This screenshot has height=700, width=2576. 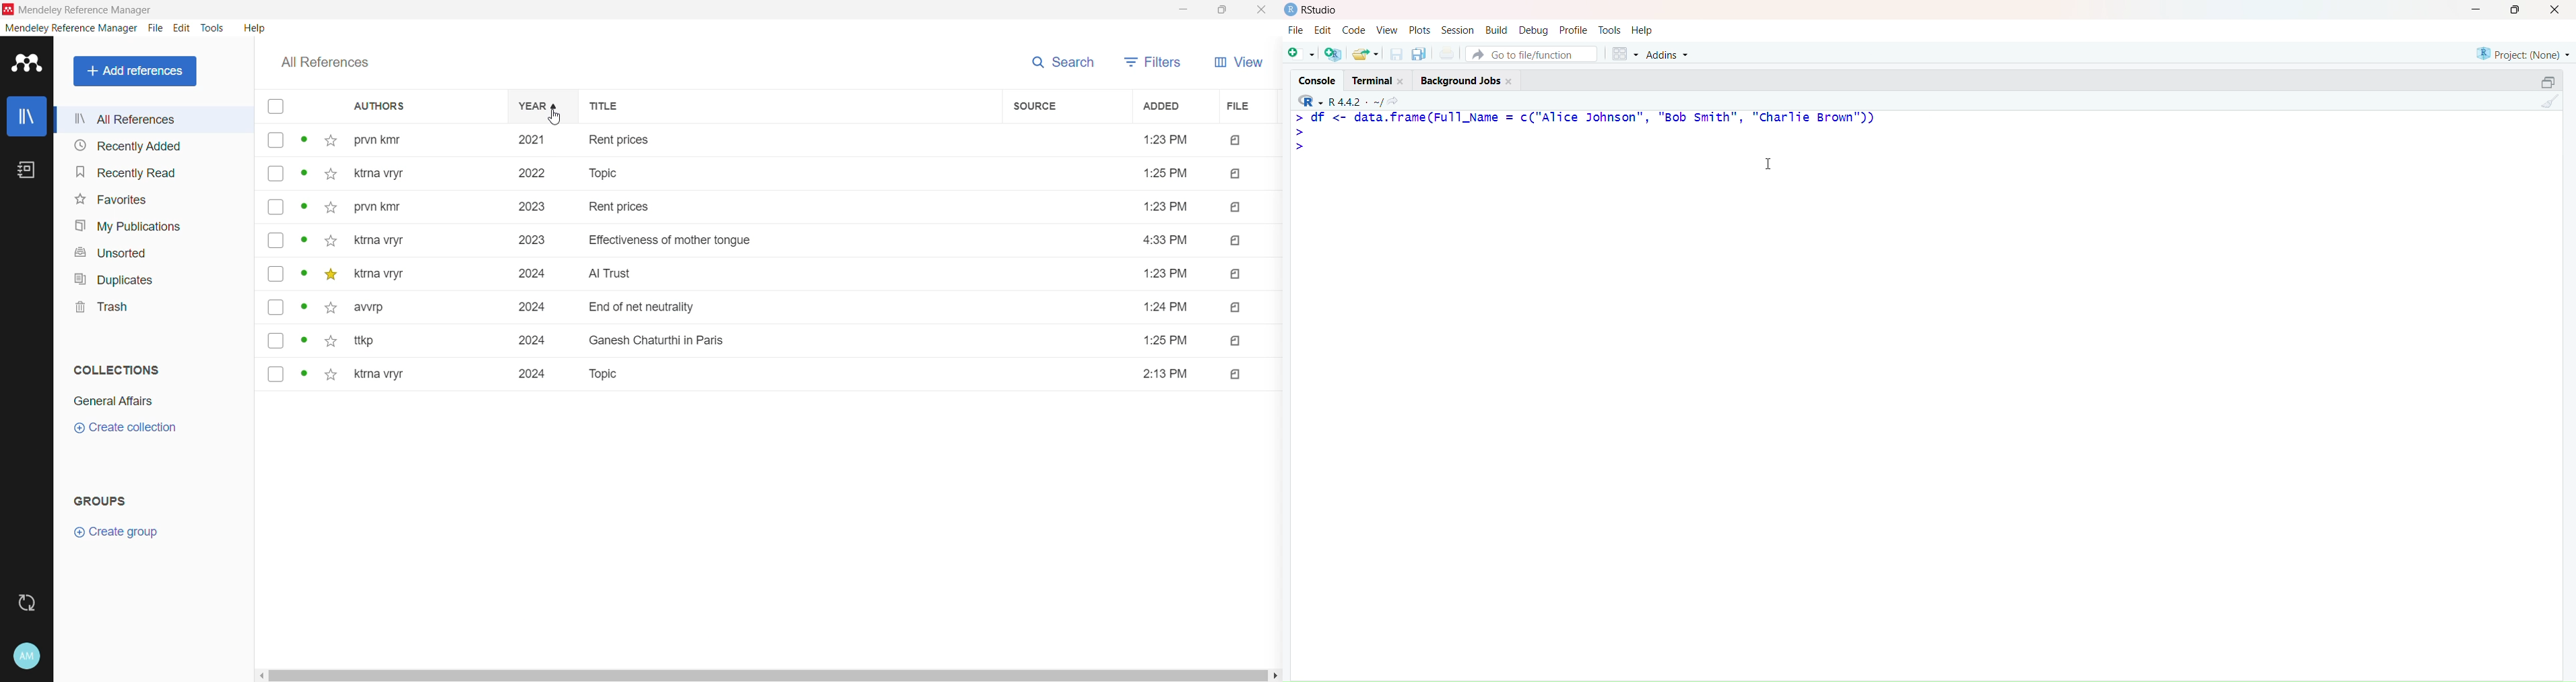 I want to click on 2024, so click(x=535, y=274).